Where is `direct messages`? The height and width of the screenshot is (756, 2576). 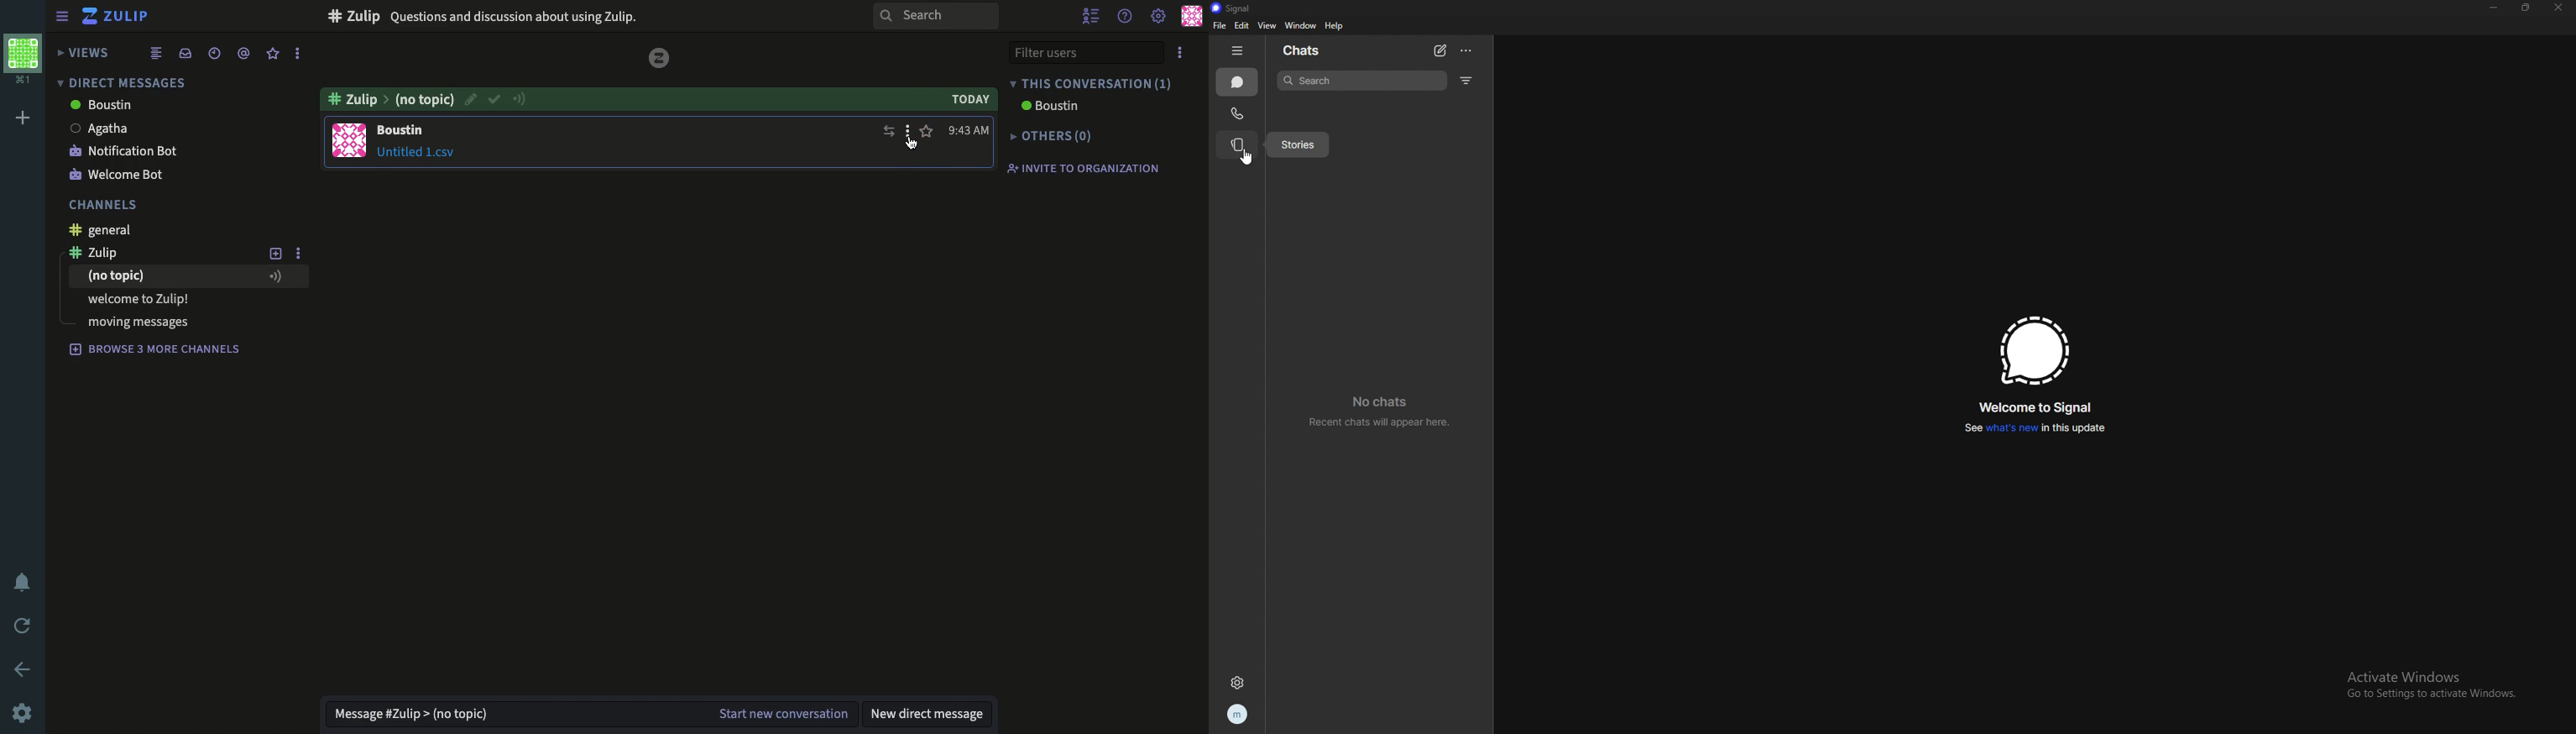 direct messages is located at coordinates (120, 82).